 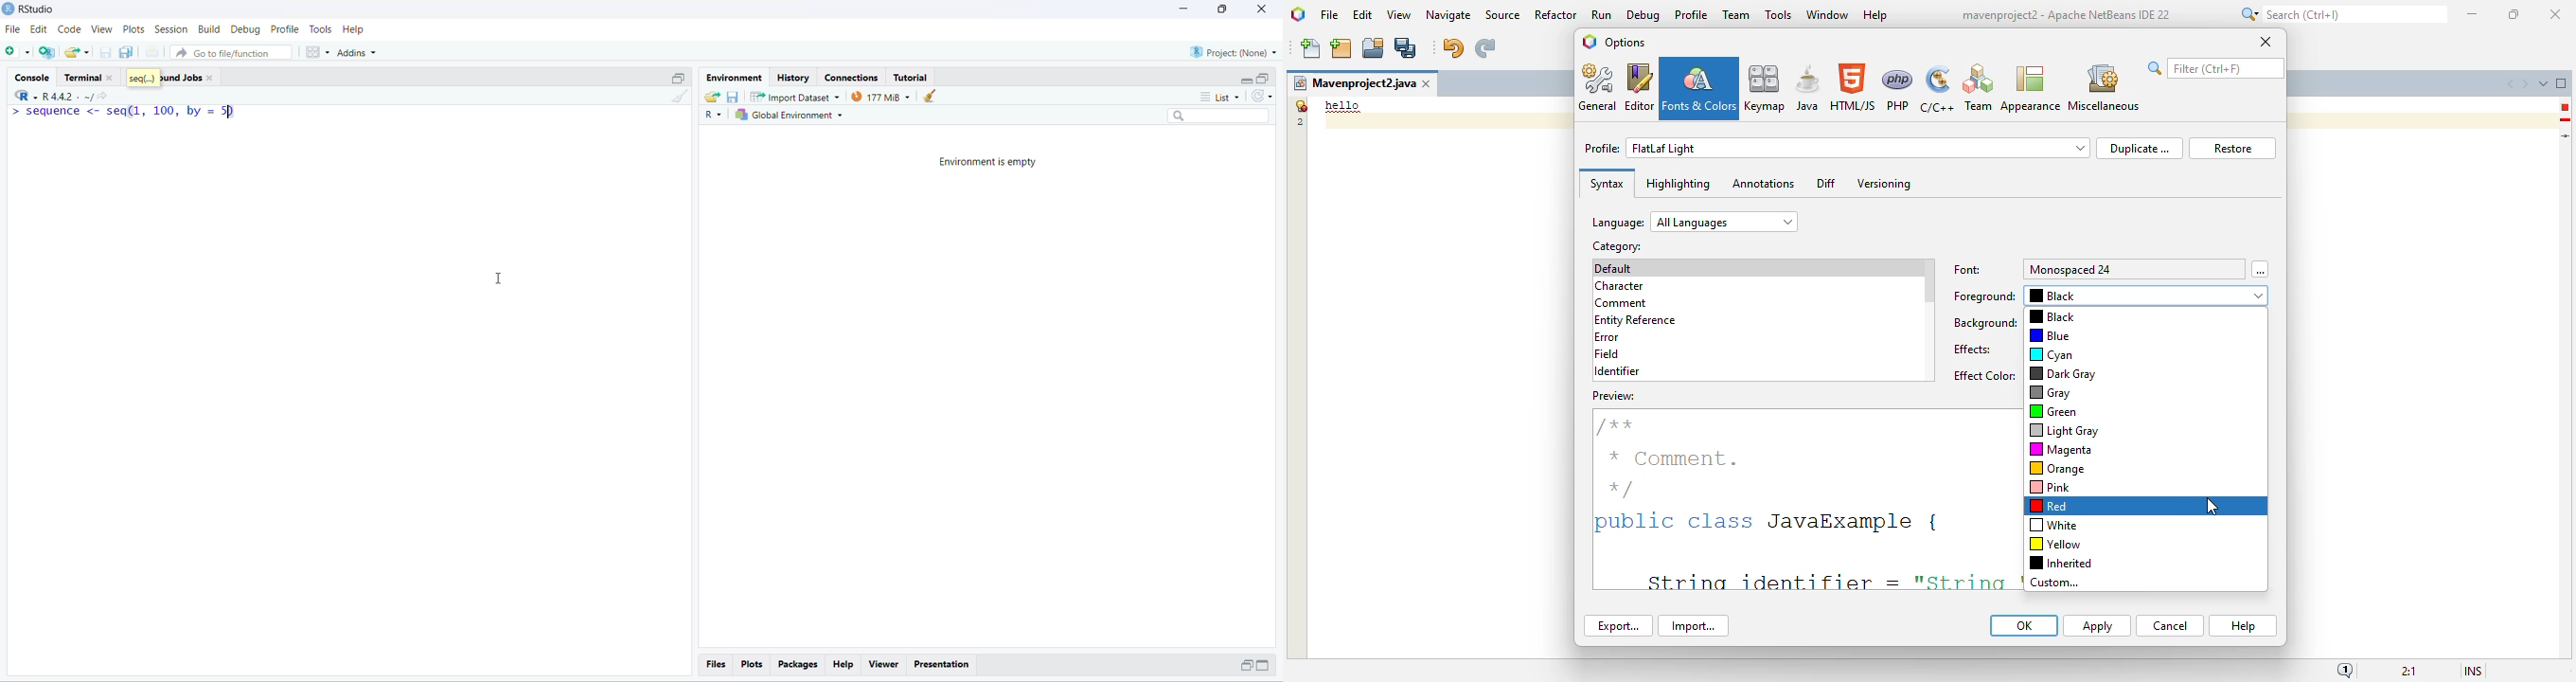 What do you see at coordinates (319, 53) in the screenshot?
I see `grid` at bounding box center [319, 53].